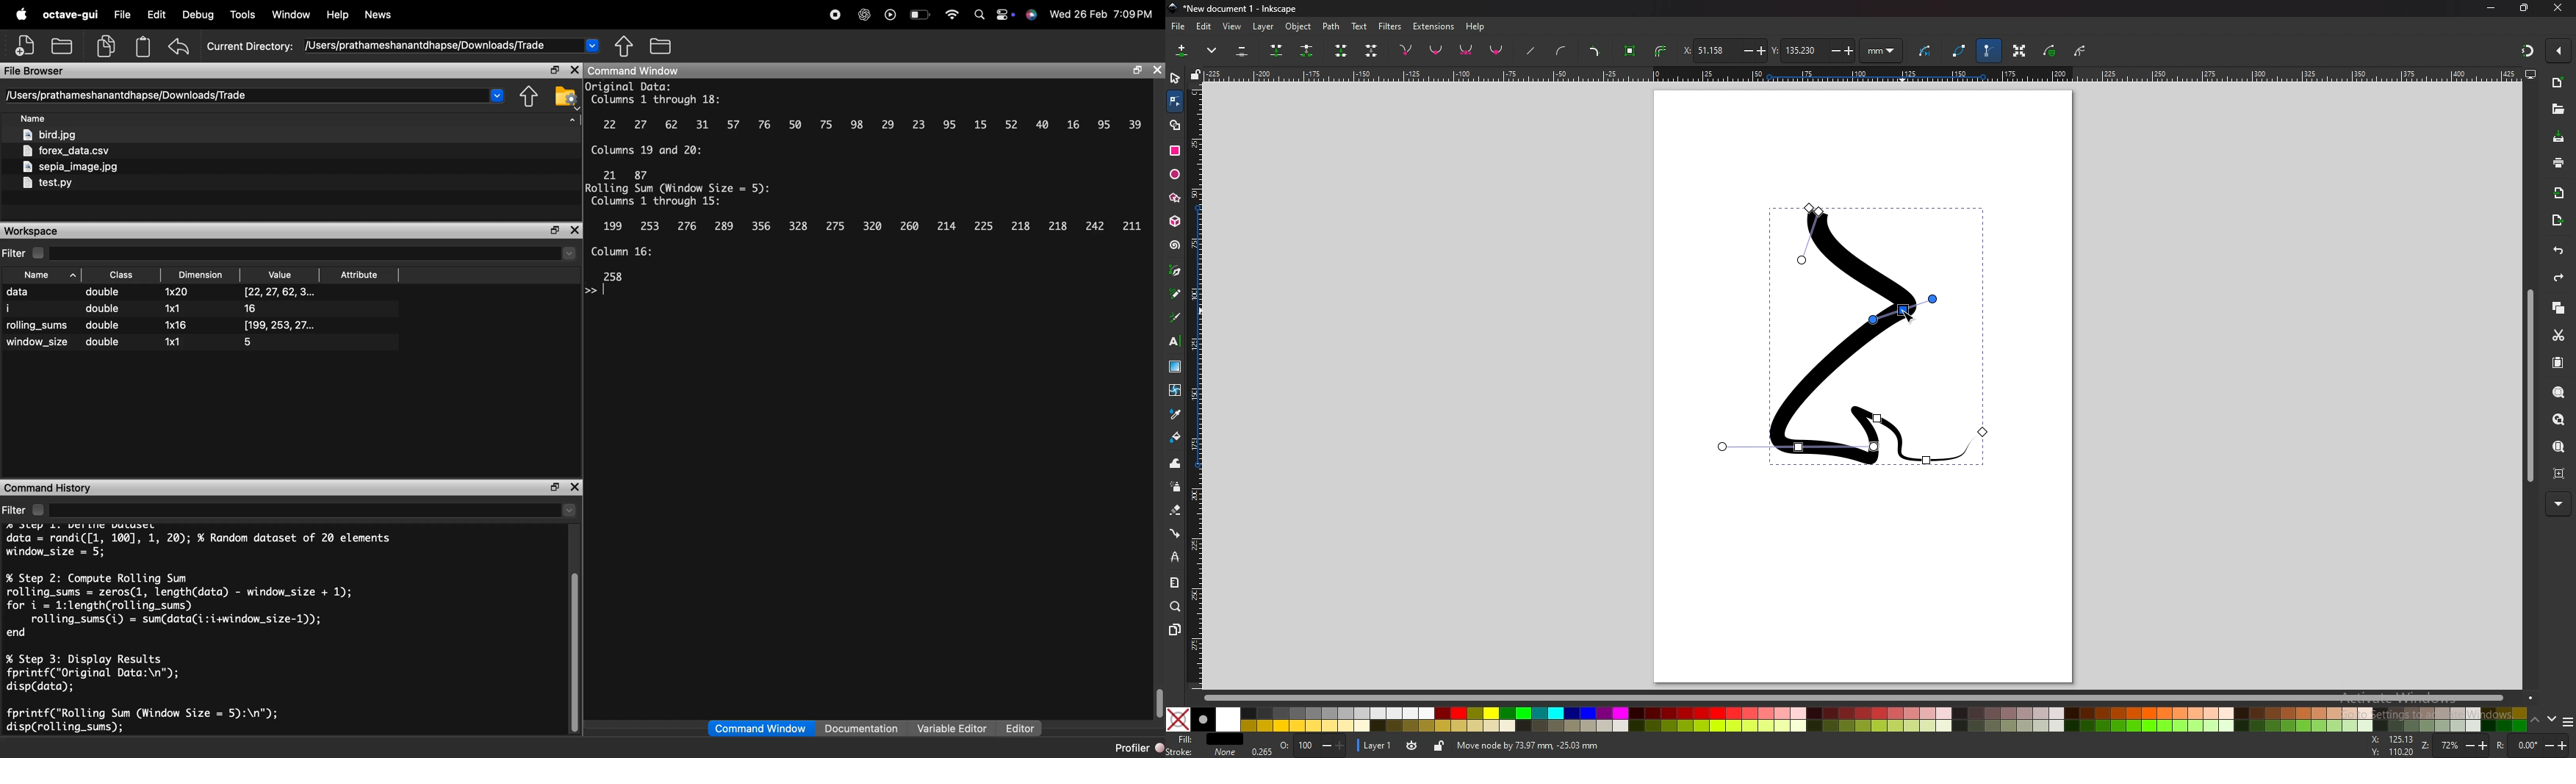 This screenshot has width=2576, height=784. Describe the element at coordinates (1195, 386) in the screenshot. I see `vertical scale` at that location.